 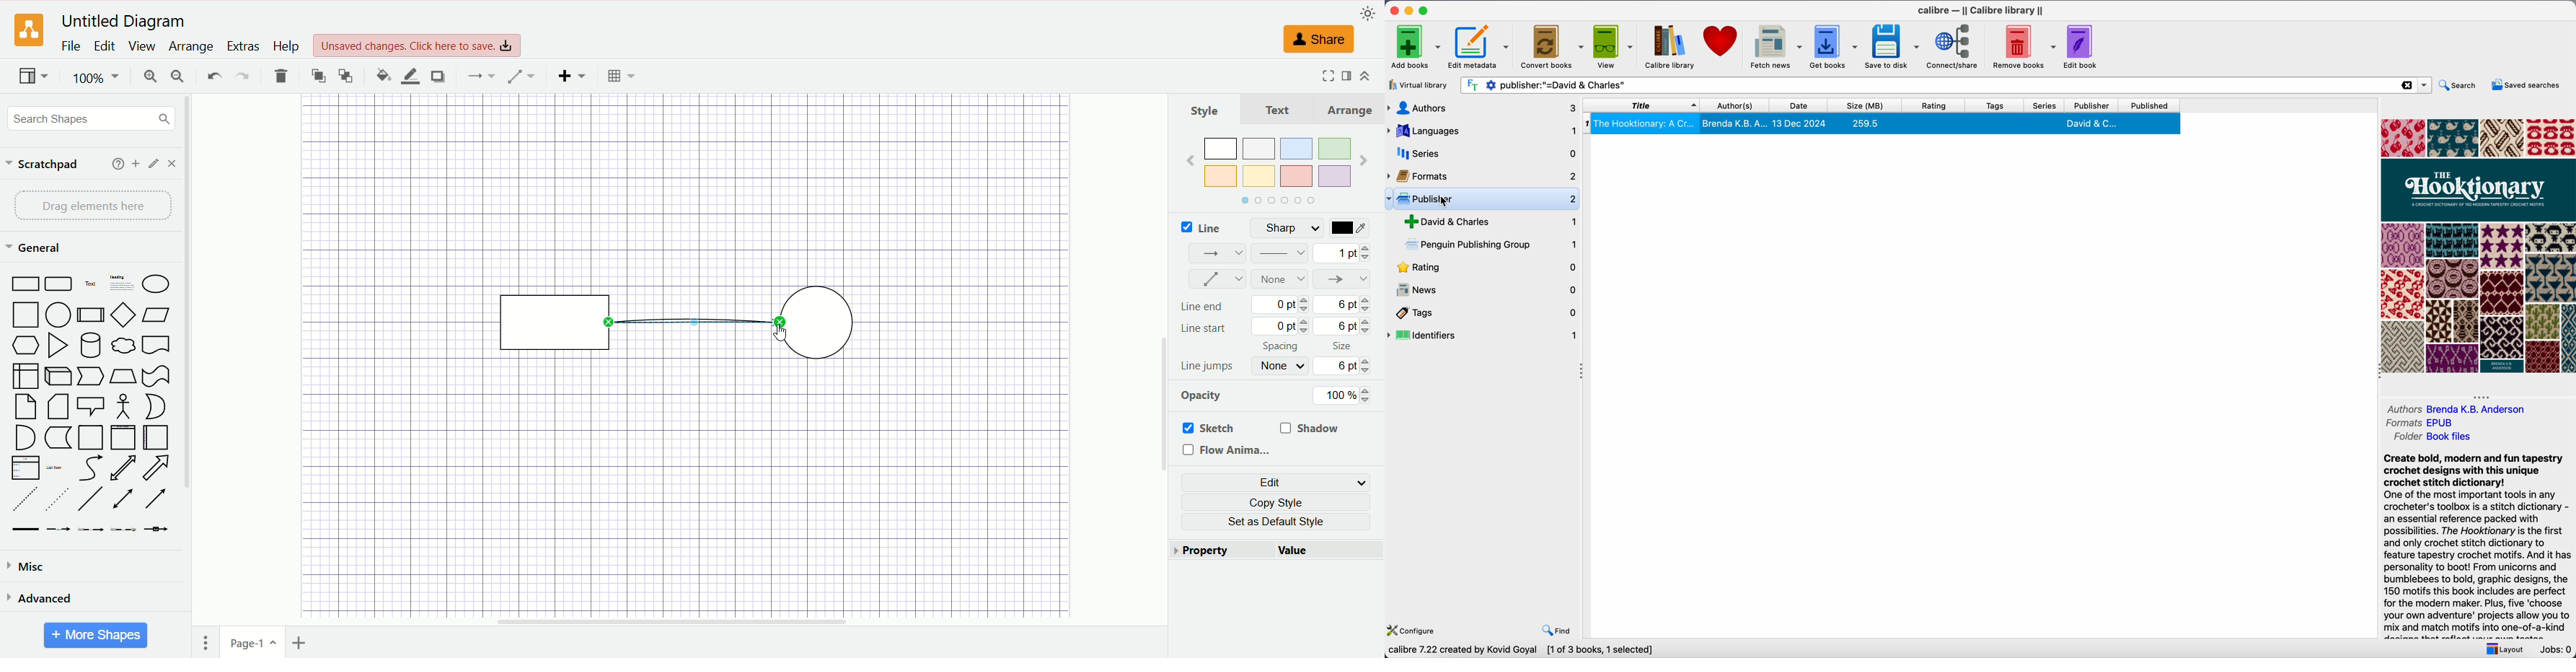 I want to click on Triangle, so click(x=60, y=346).